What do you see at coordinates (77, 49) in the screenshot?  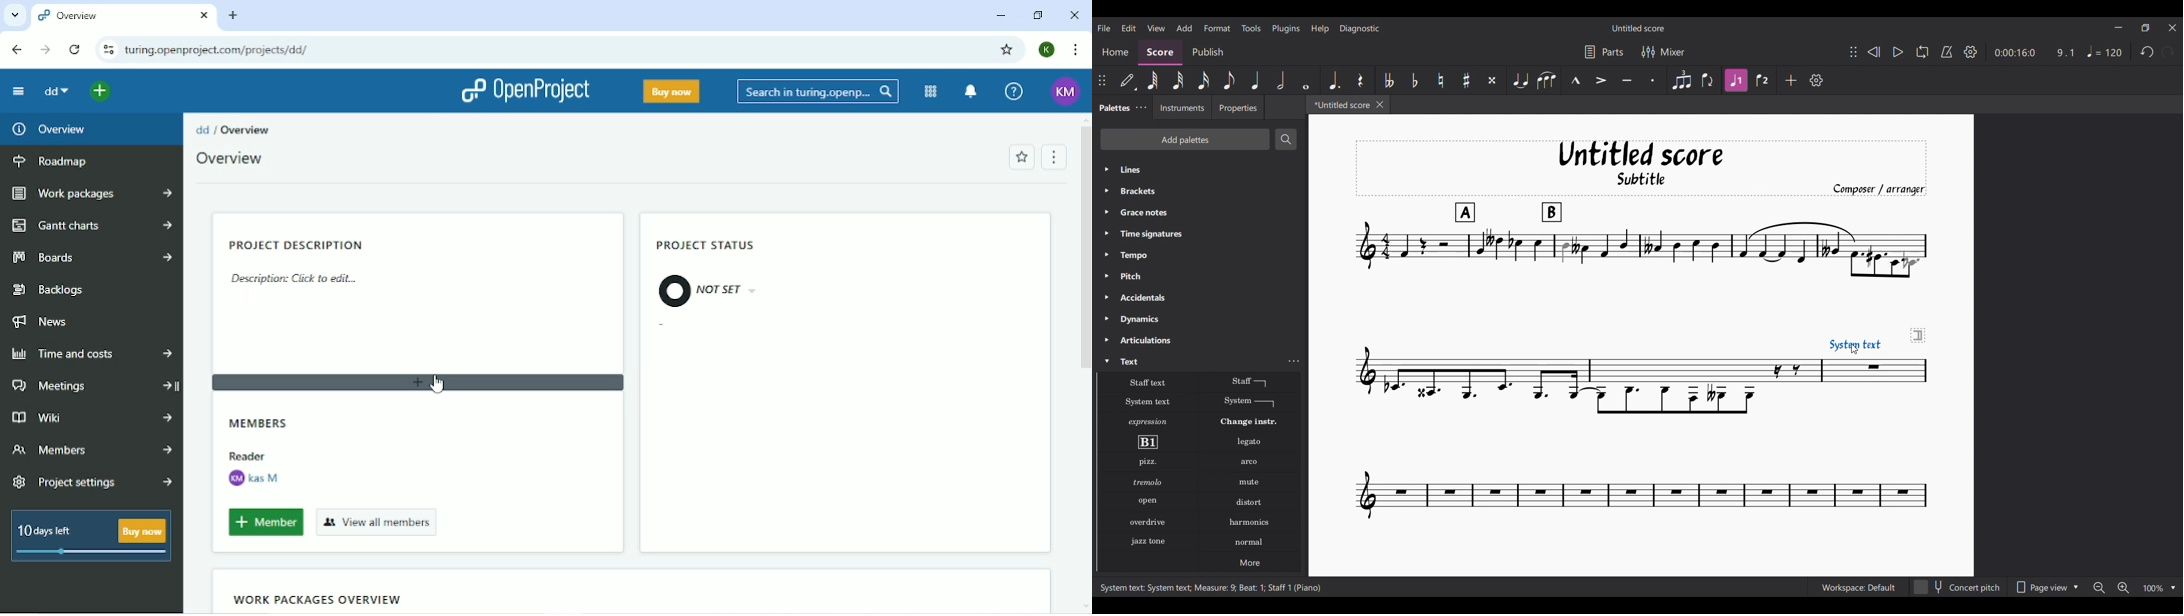 I see `Reload this page` at bounding box center [77, 49].